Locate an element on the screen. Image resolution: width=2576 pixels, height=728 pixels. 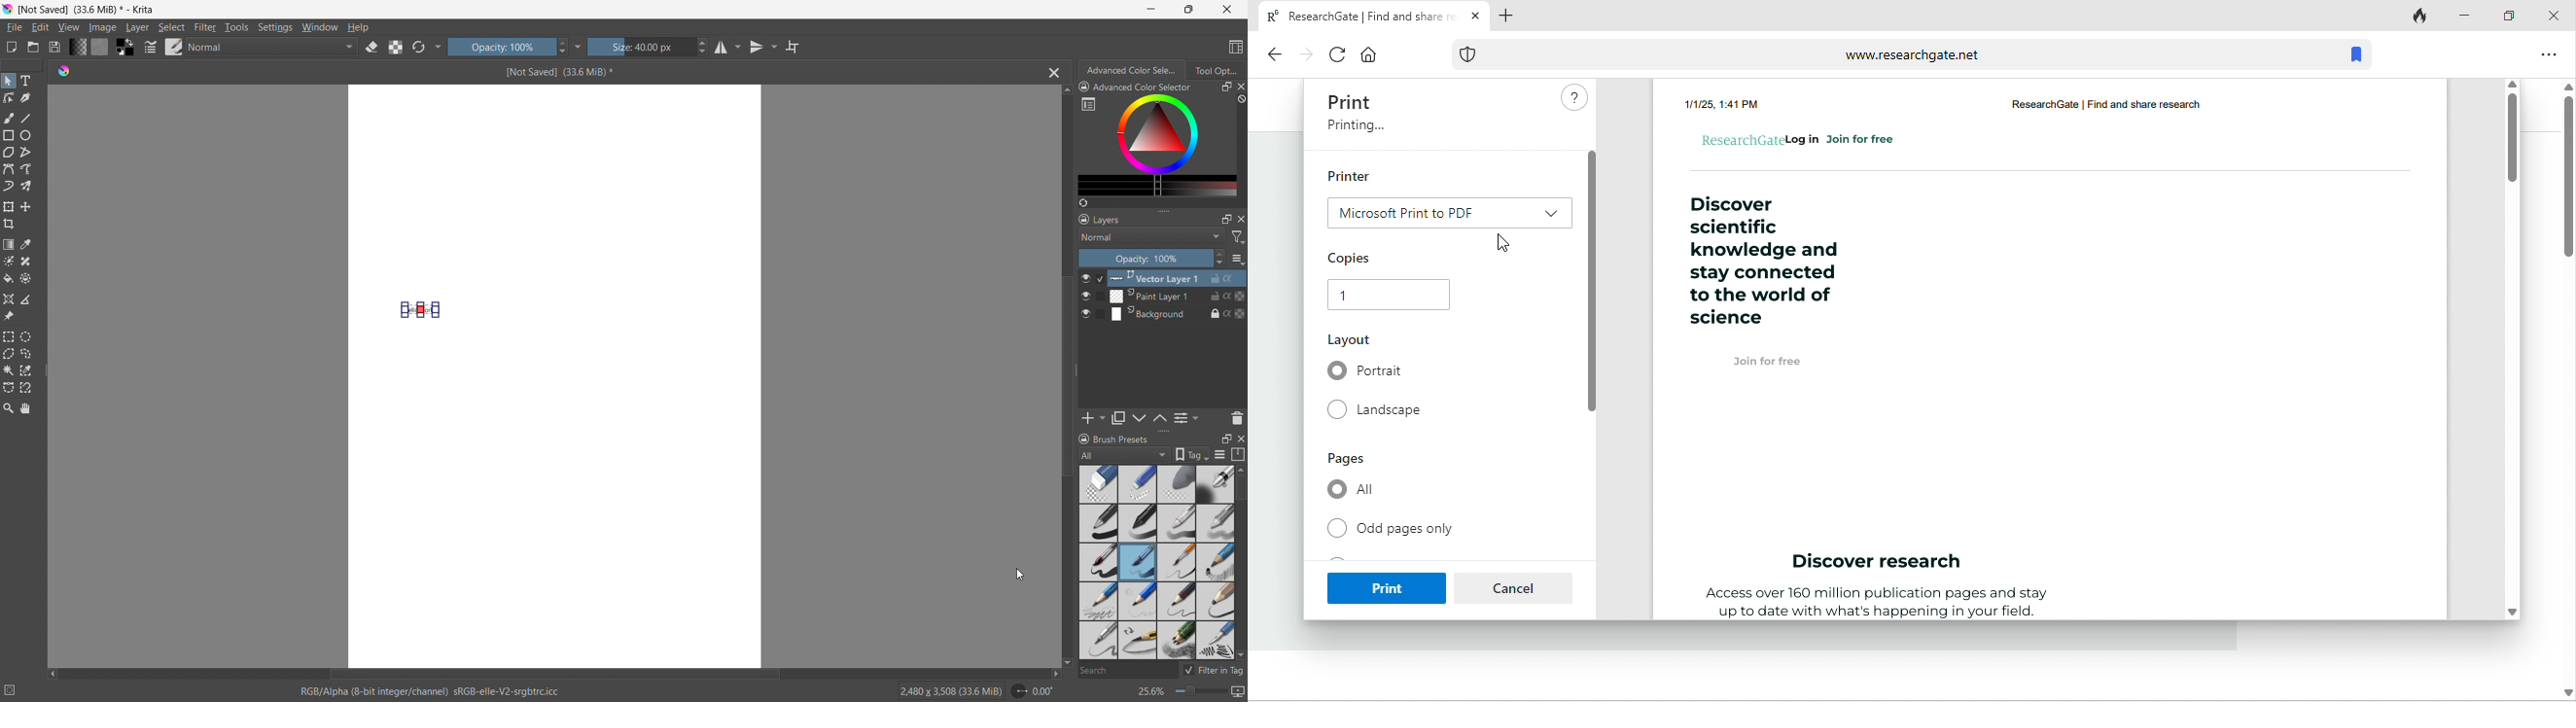
save is located at coordinates (54, 47).